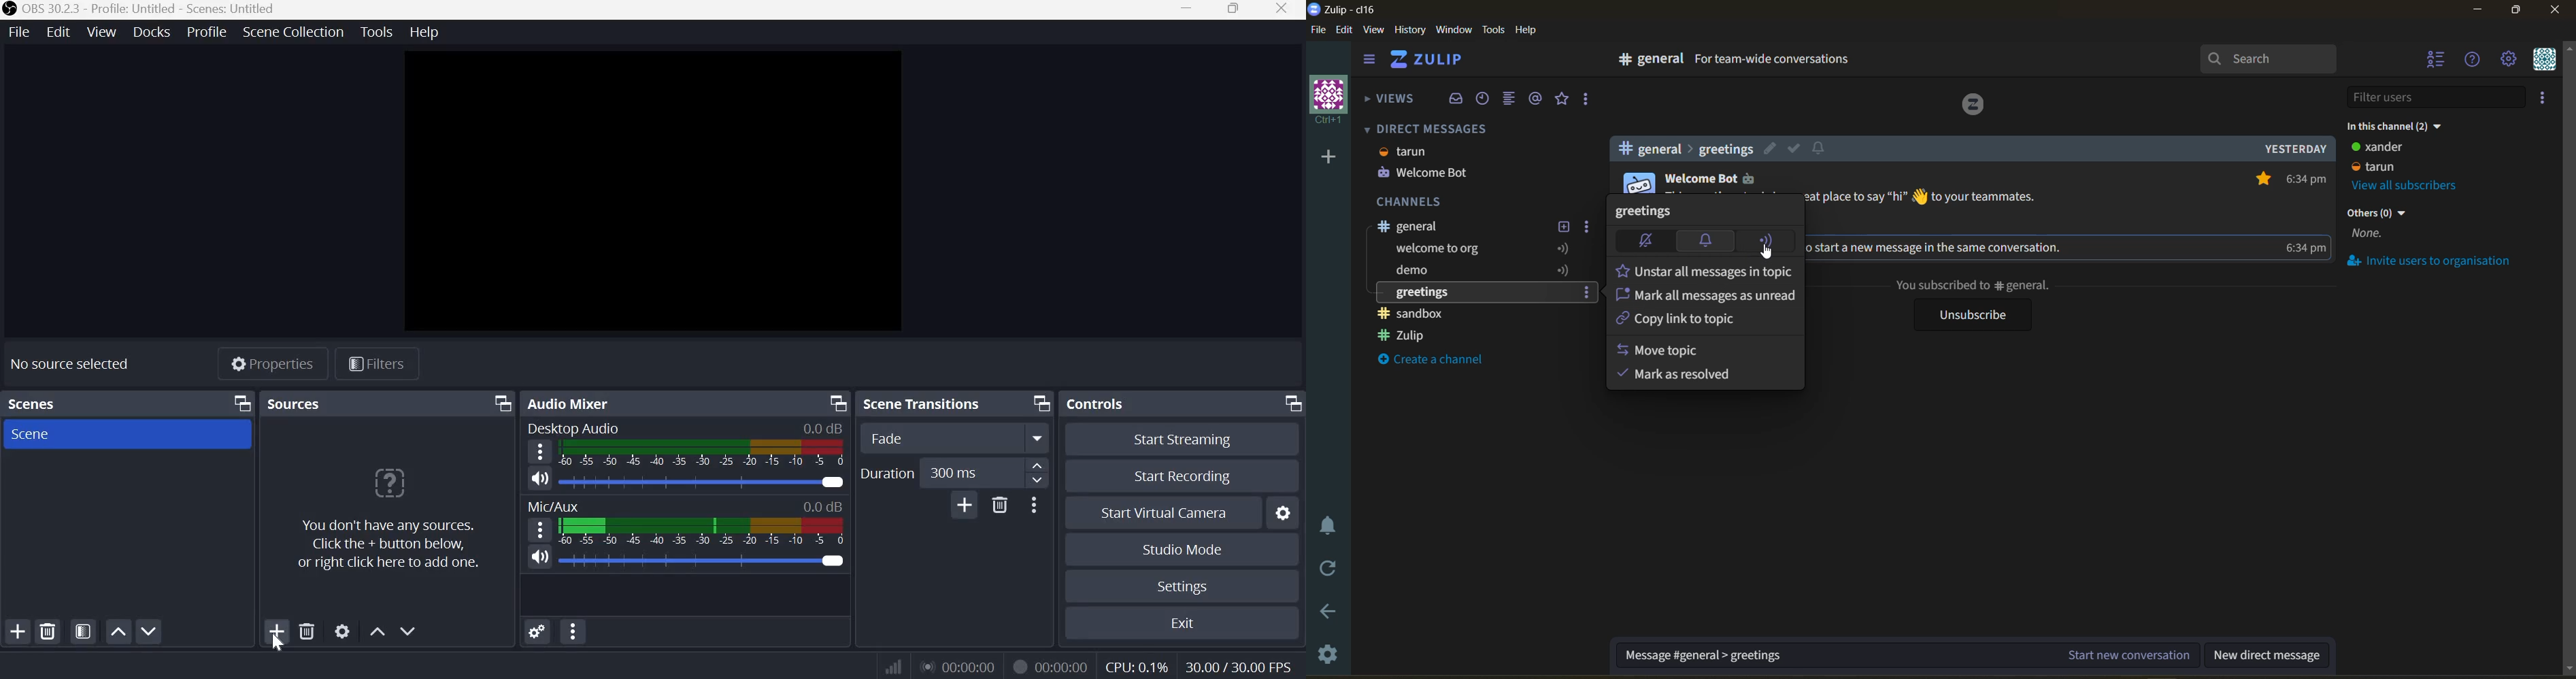 This screenshot has height=700, width=2576. What do you see at coordinates (572, 403) in the screenshot?
I see `Audio mixer` at bounding box center [572, 403].